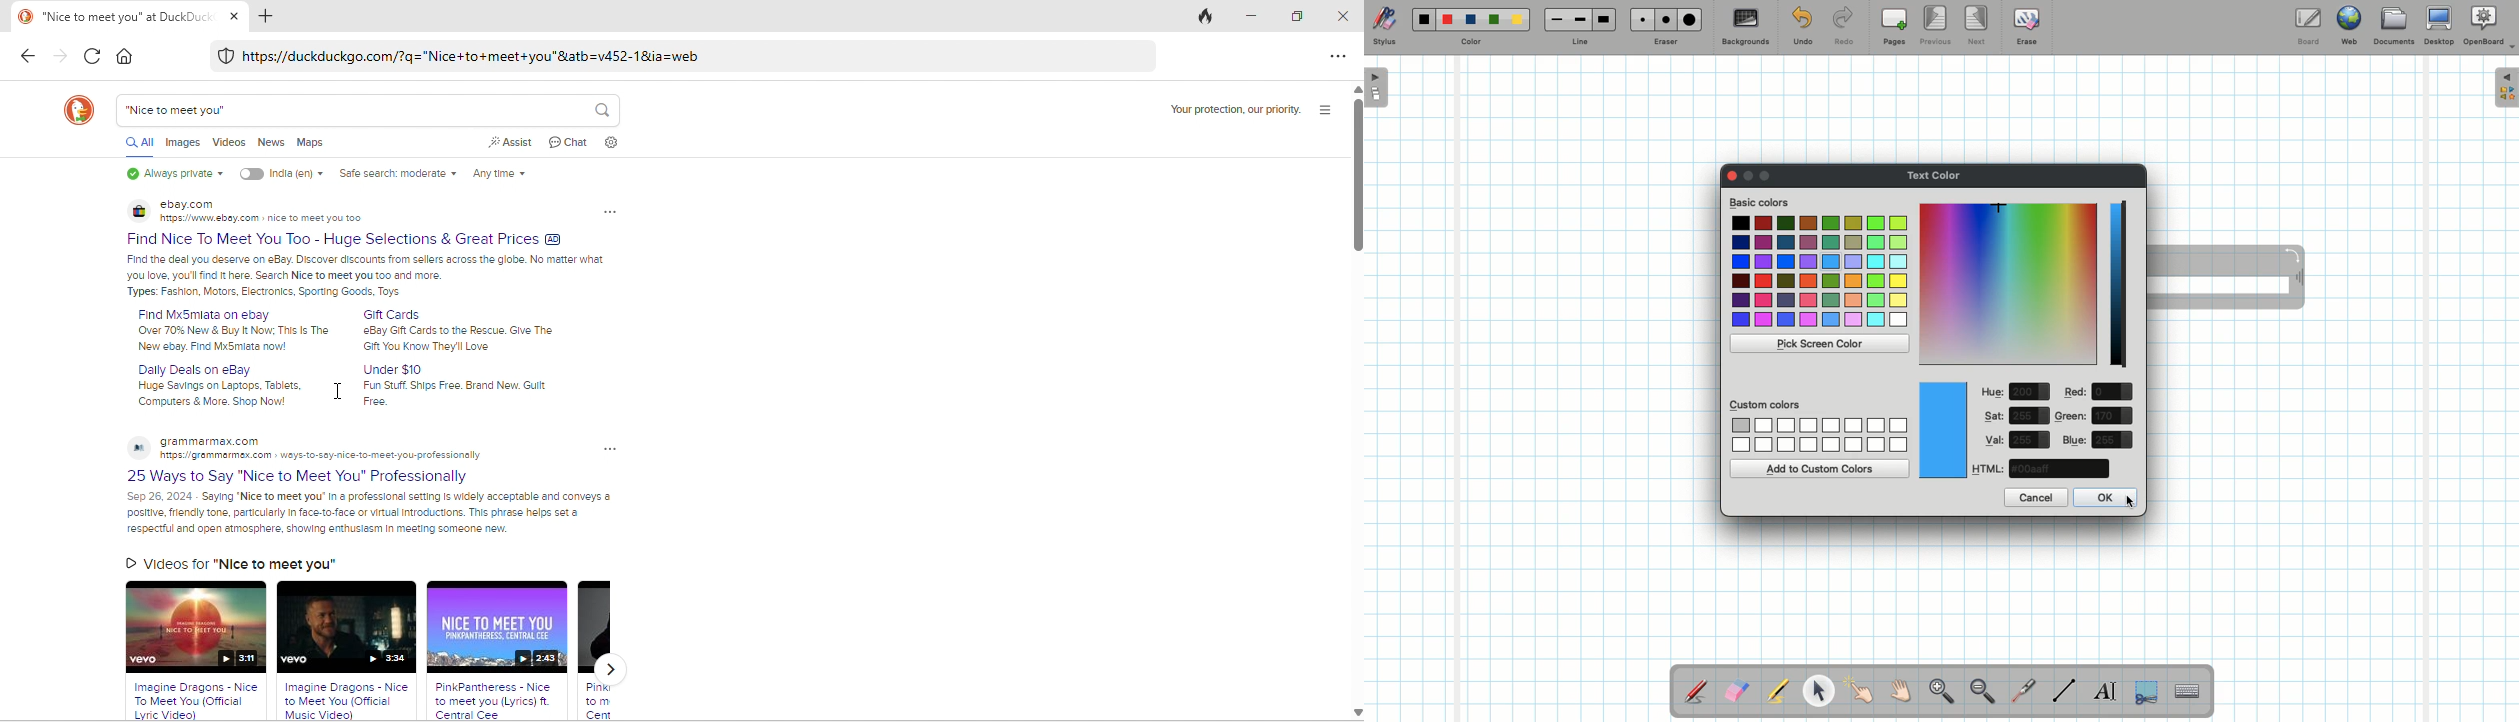 This screenshot has height=728, width=2520. What do you see at coordinates (213, 442) in the screenshot?
I see `text` at bounding box center [213, 442].